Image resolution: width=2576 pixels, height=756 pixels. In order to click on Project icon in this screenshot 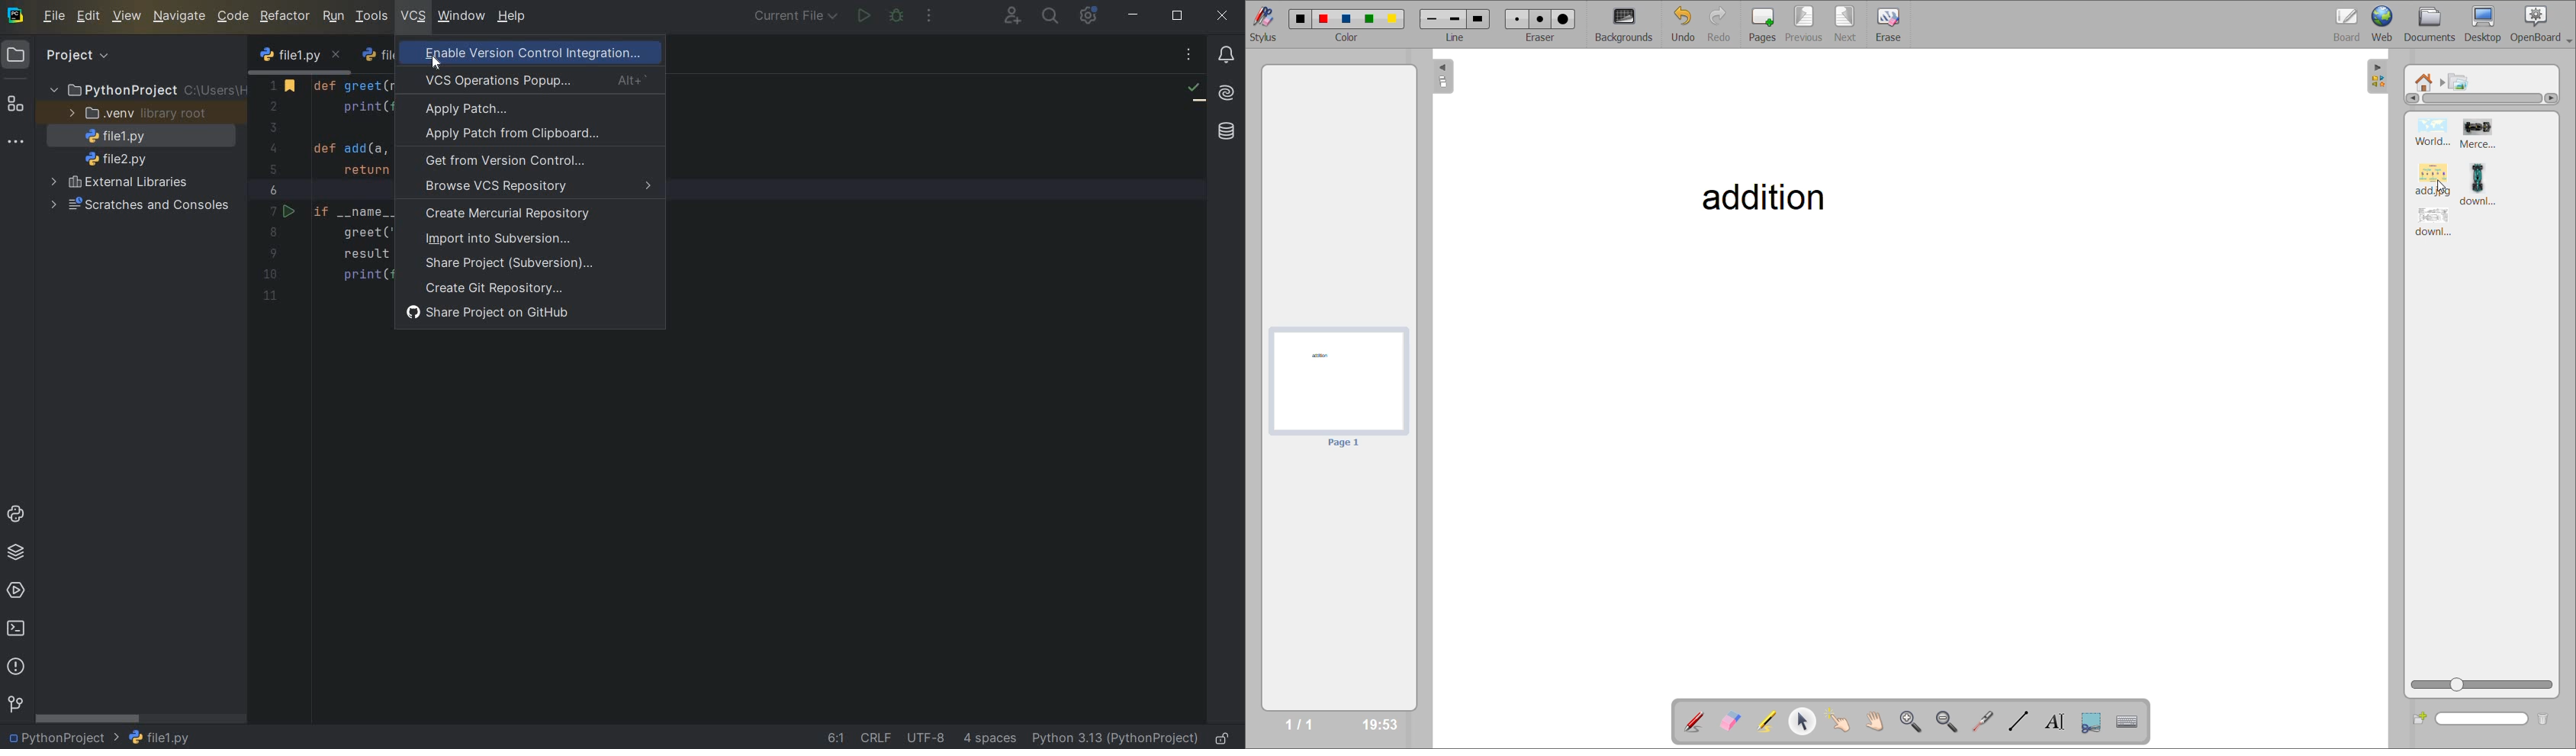, I will do `click(16, 56)`.